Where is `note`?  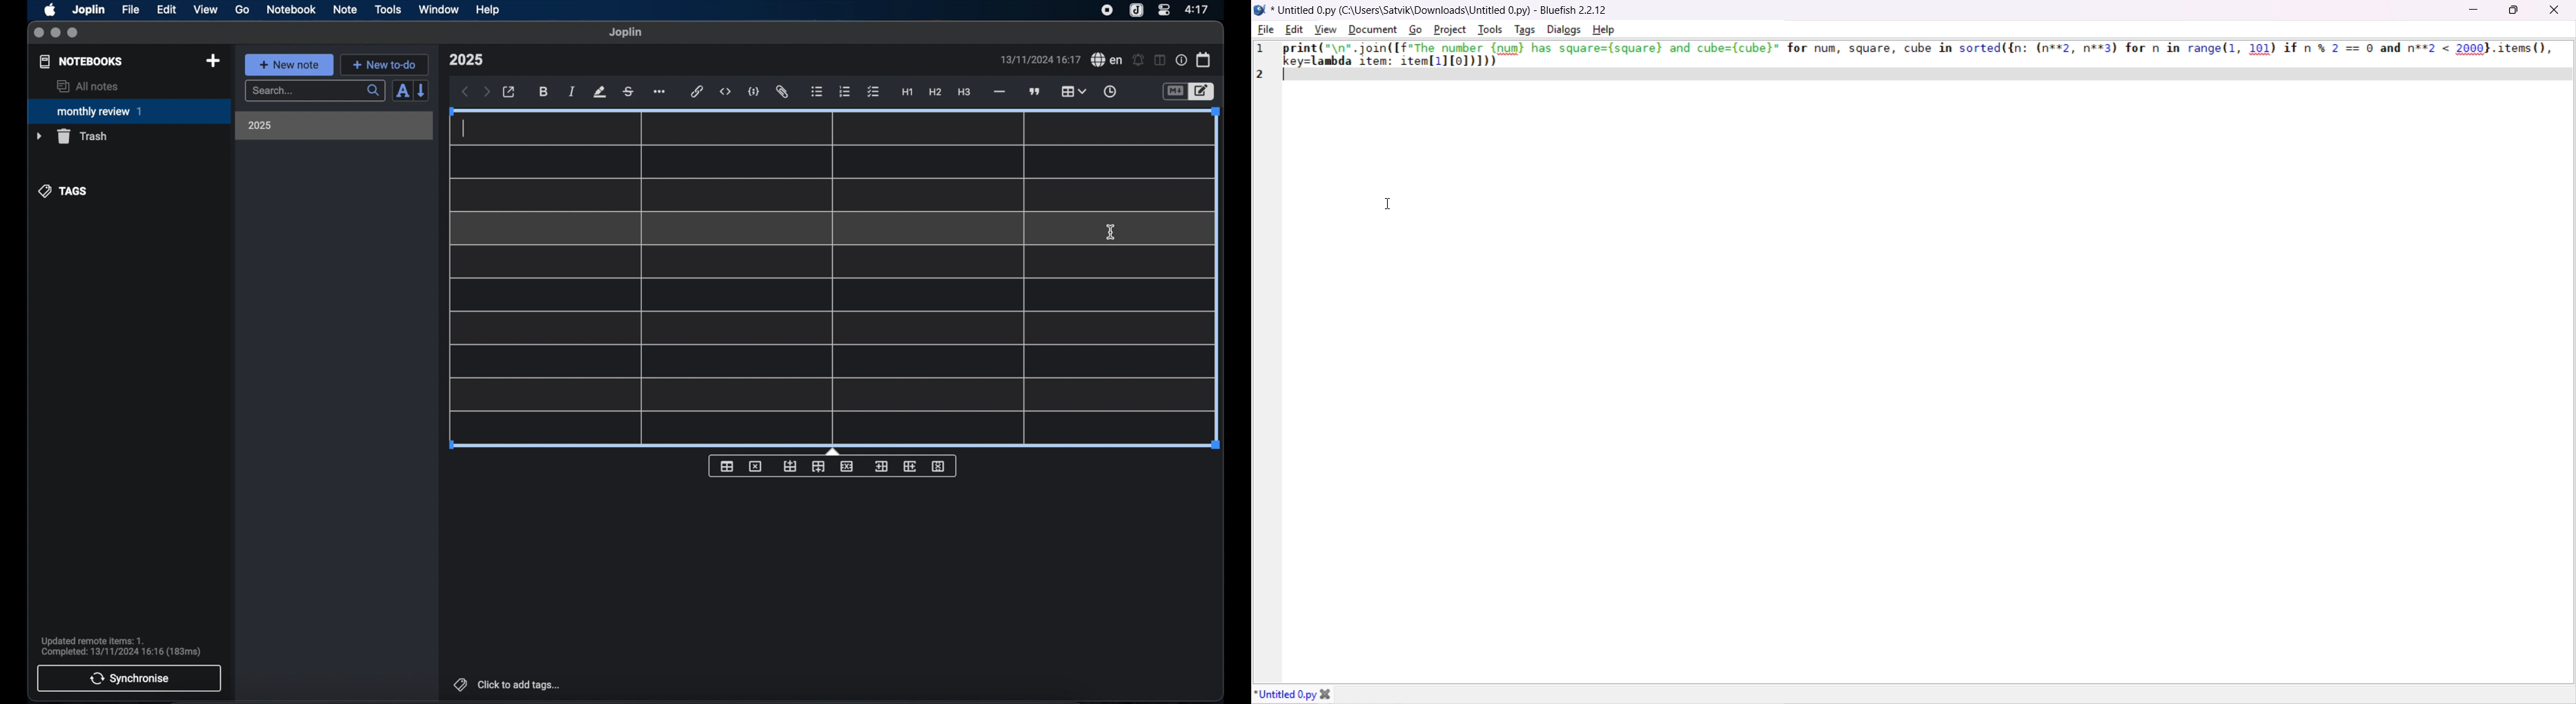
note is located at coordinates (345, 9).